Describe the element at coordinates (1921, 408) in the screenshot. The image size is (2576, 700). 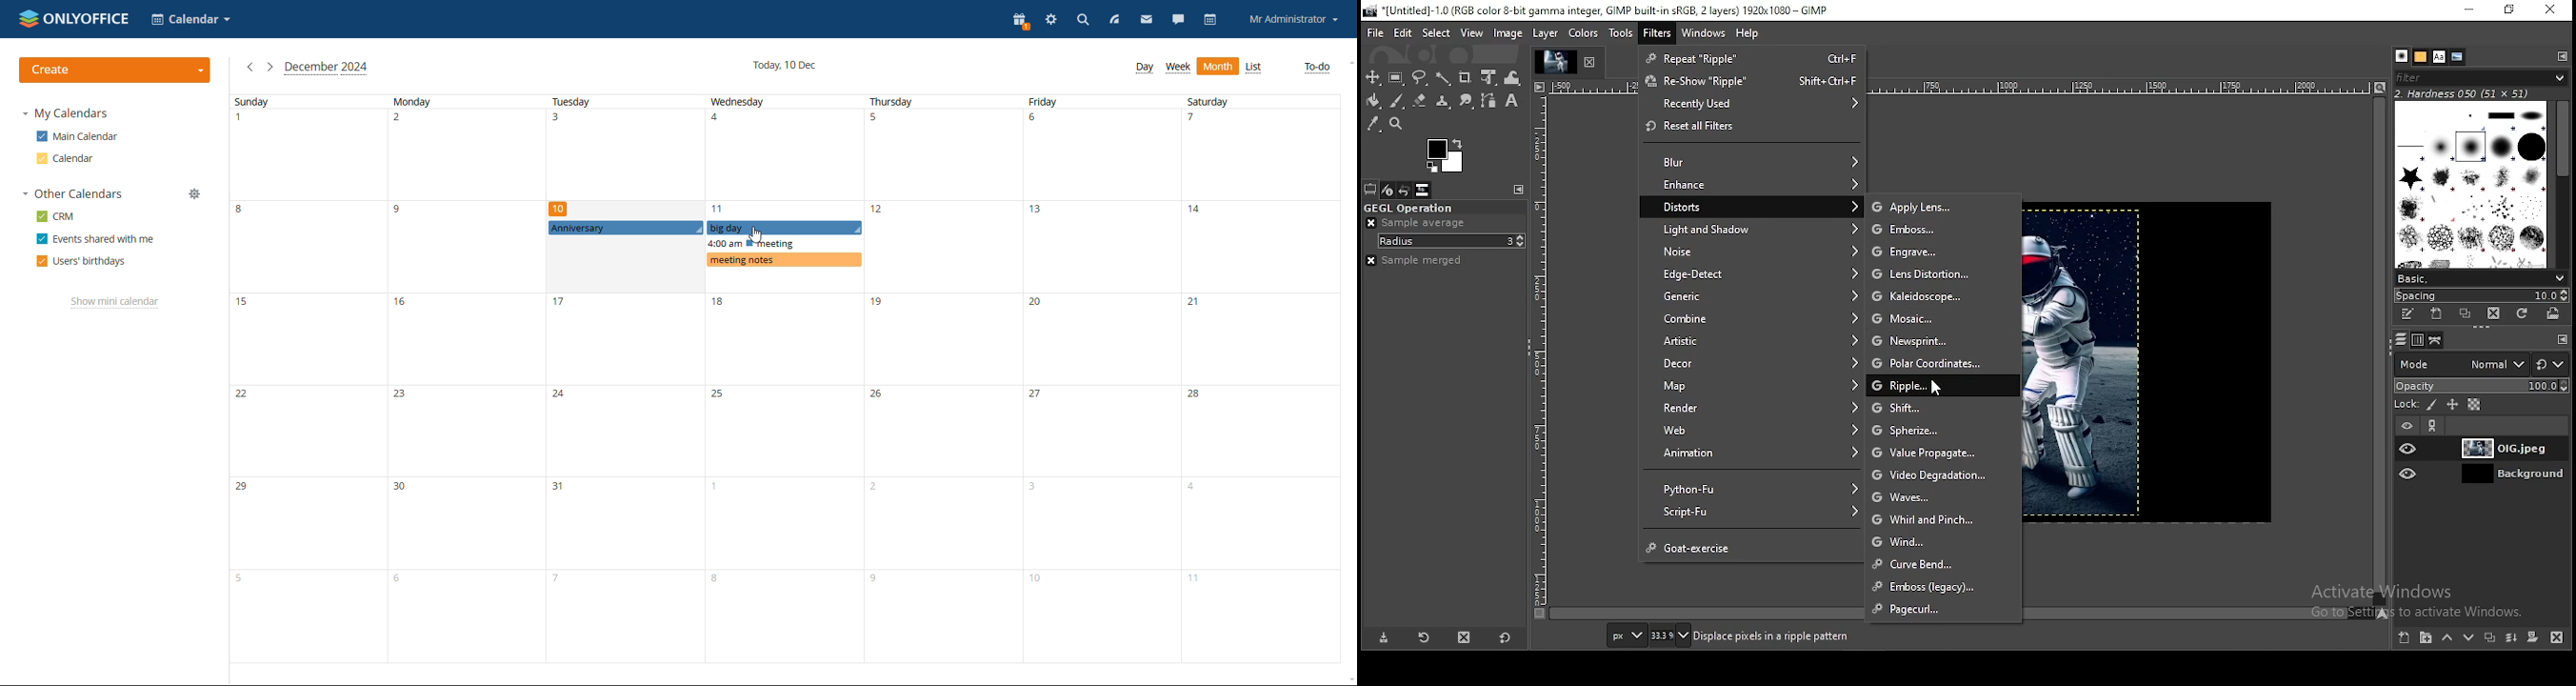
I see `shift` at that location.